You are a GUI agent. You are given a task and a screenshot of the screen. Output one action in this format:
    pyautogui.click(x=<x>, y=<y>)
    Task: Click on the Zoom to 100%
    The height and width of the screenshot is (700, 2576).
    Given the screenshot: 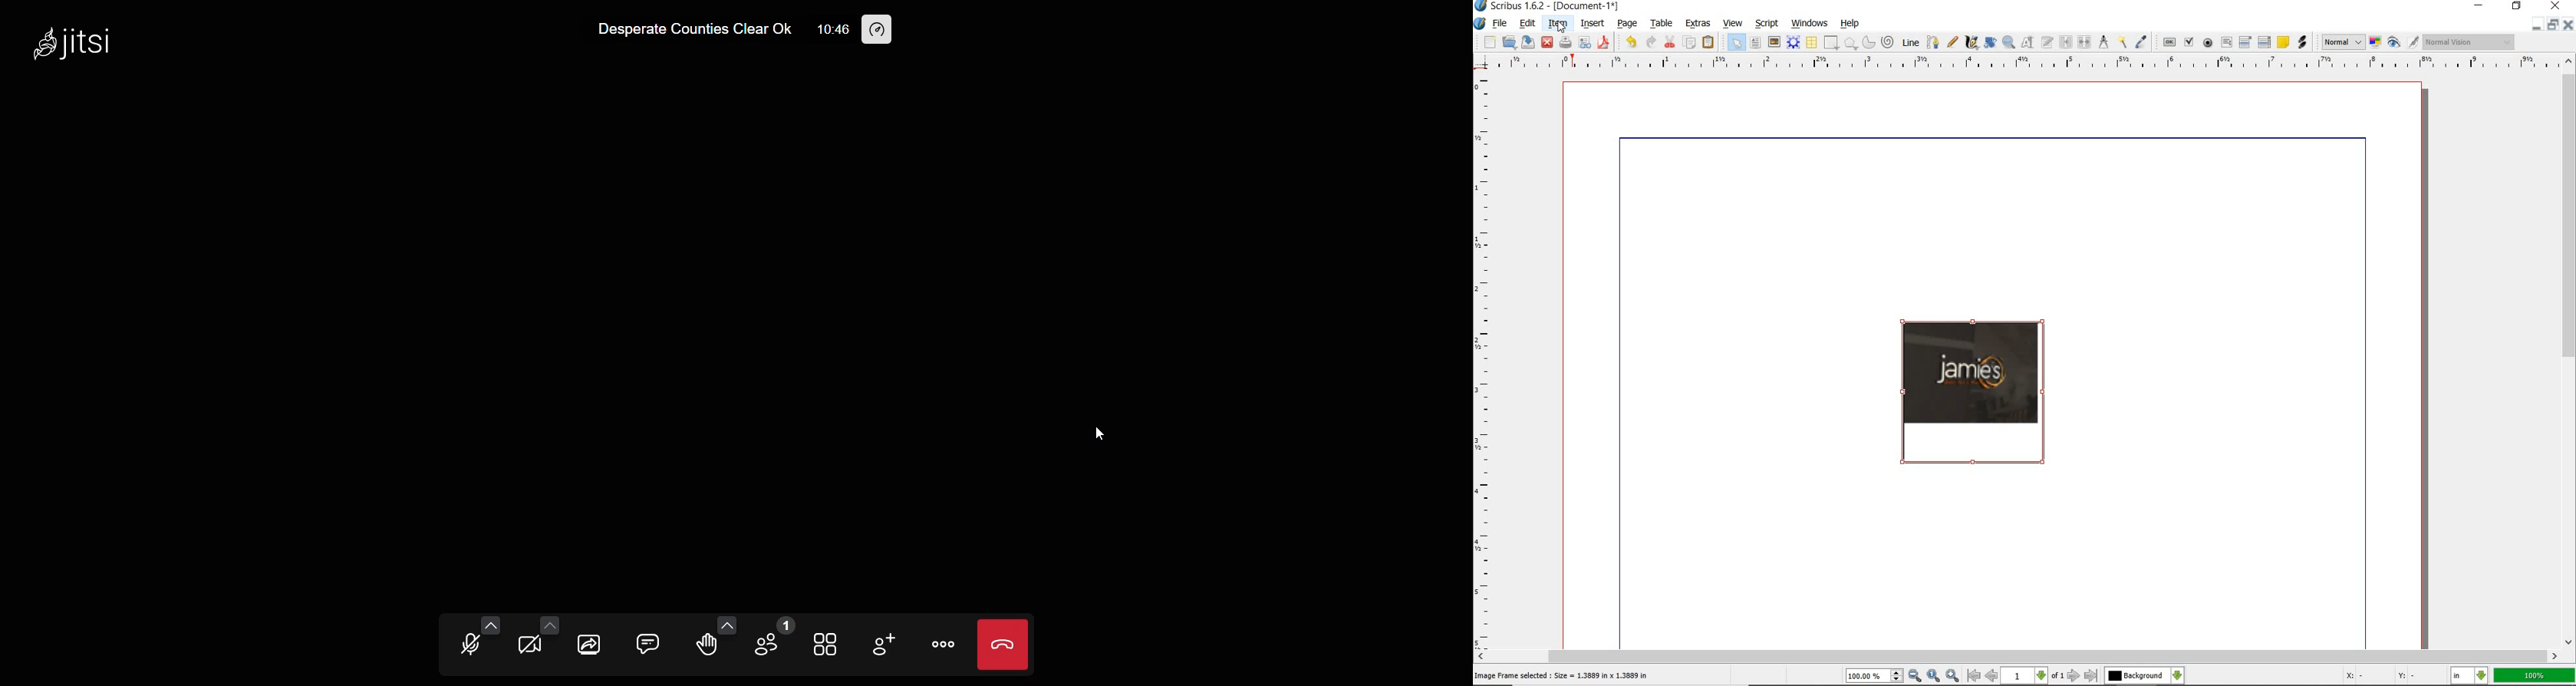 What is the action you would take?
    pyautogui.click(x=1934, y=675)
    